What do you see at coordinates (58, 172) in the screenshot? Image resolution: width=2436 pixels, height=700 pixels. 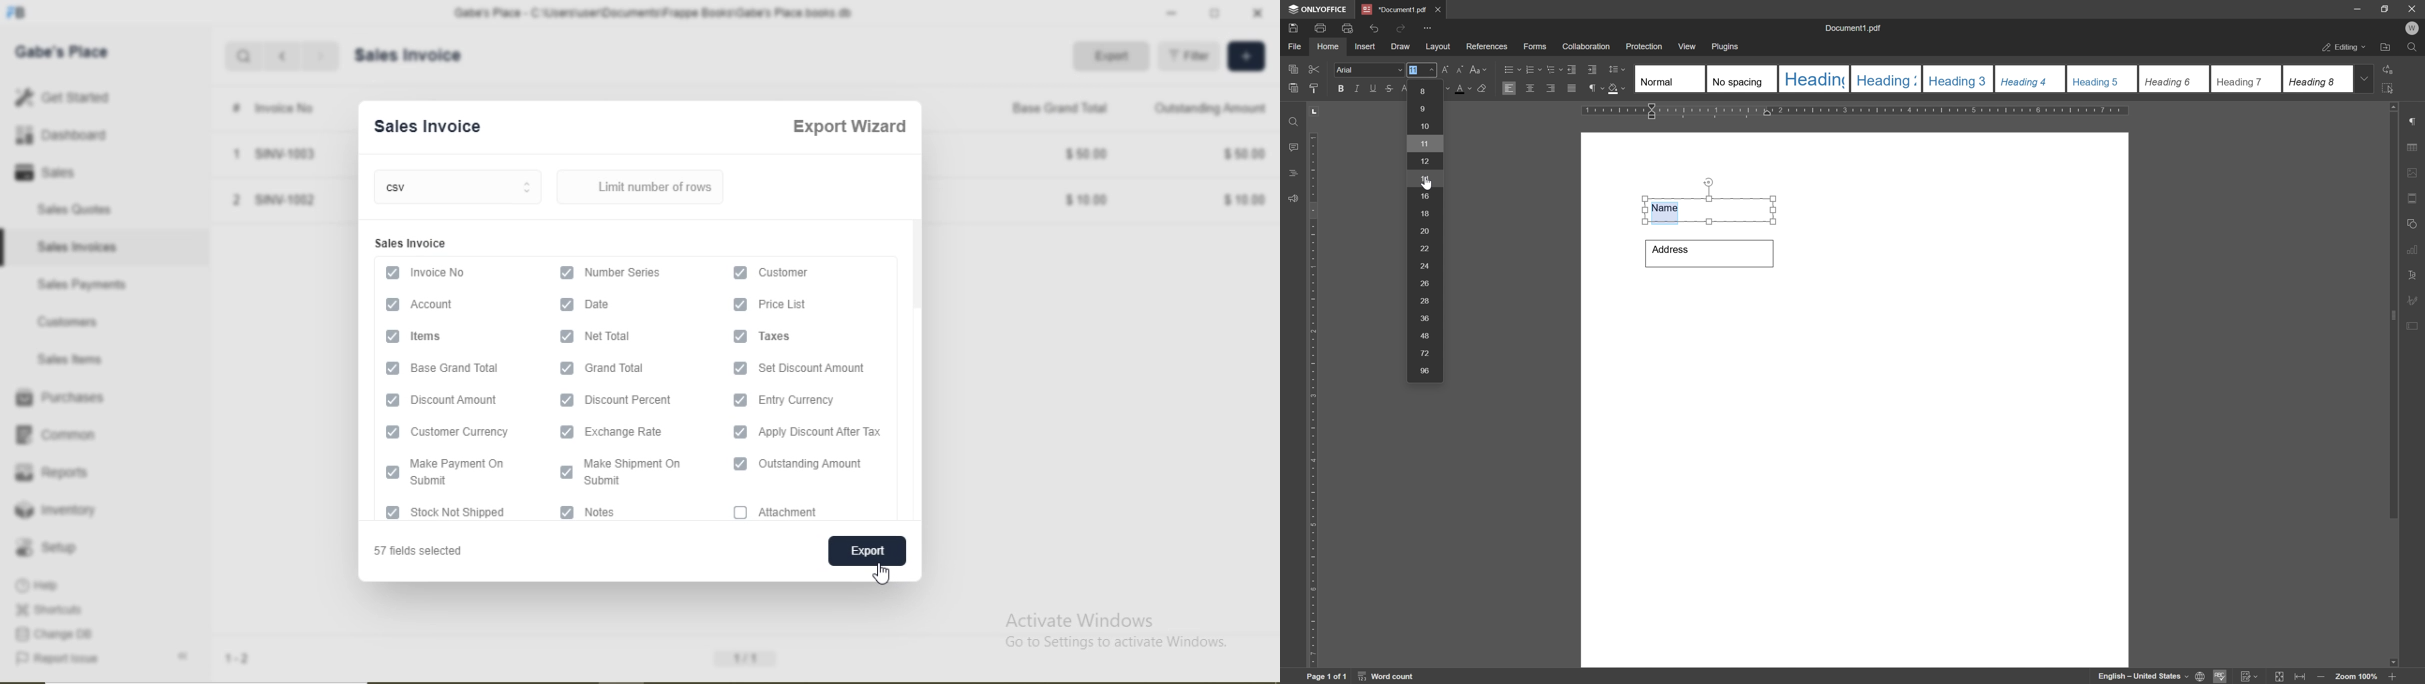 I see `Sales` at bounding box center [58, 172].